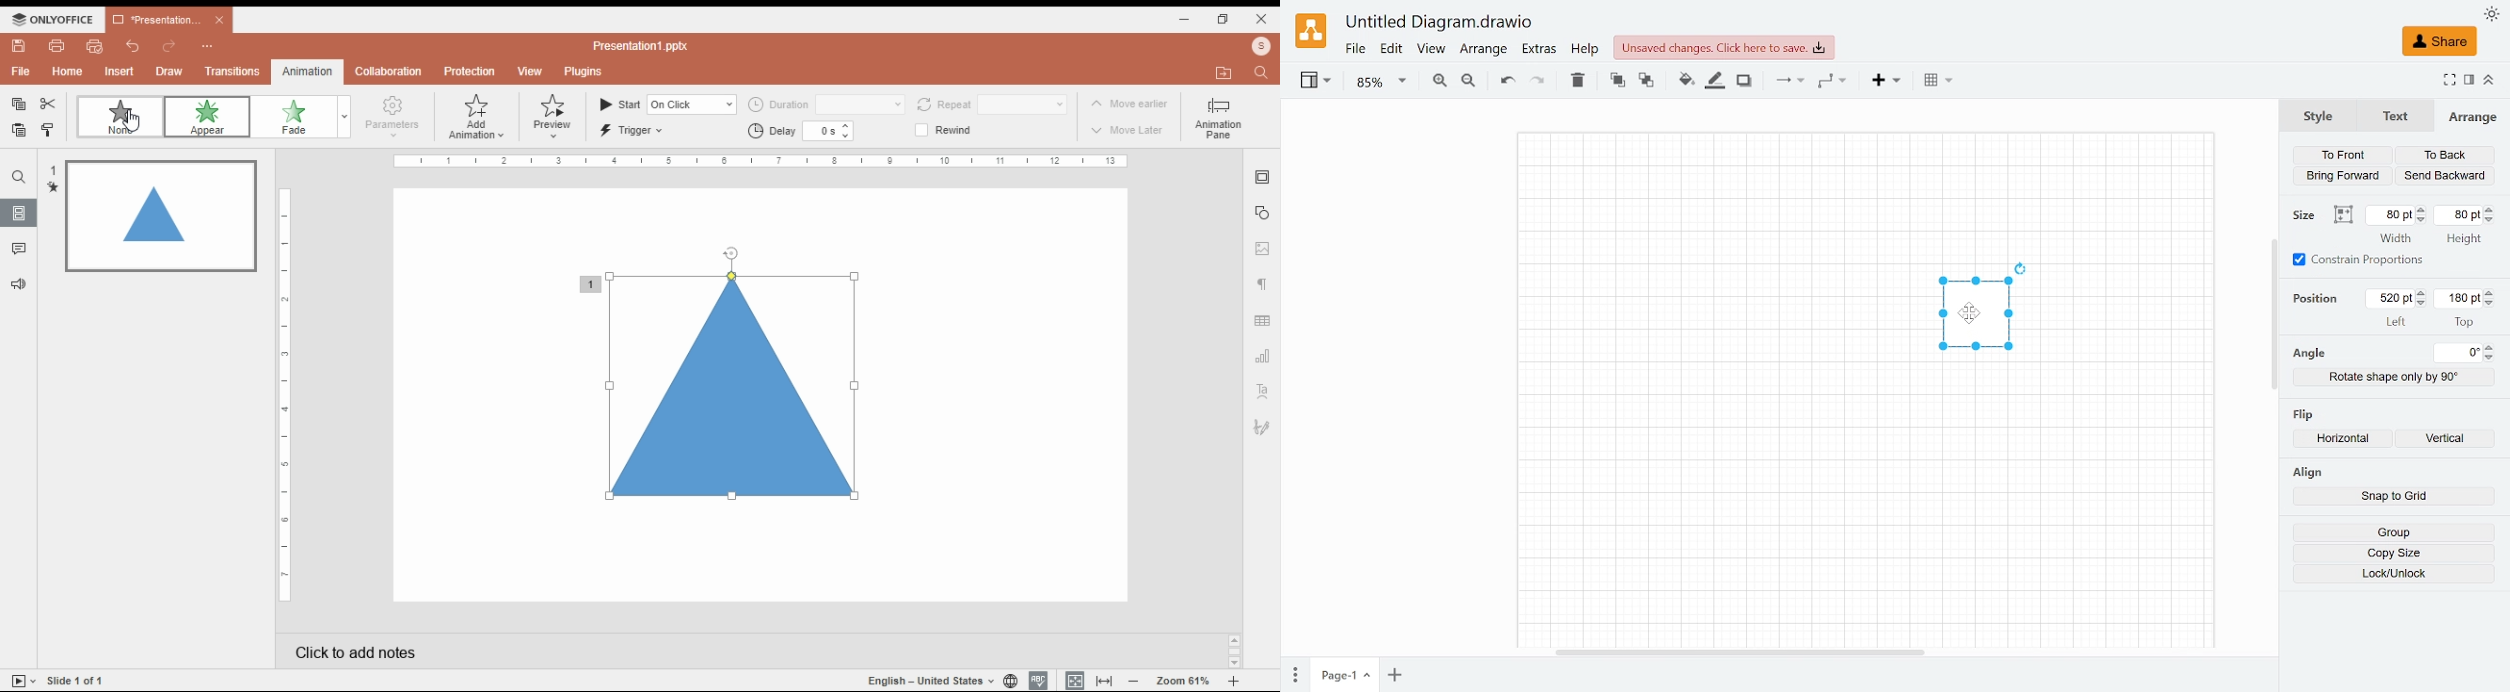 The image size is (2520, 700). I want to click on presentation 1, so click(170, 20).